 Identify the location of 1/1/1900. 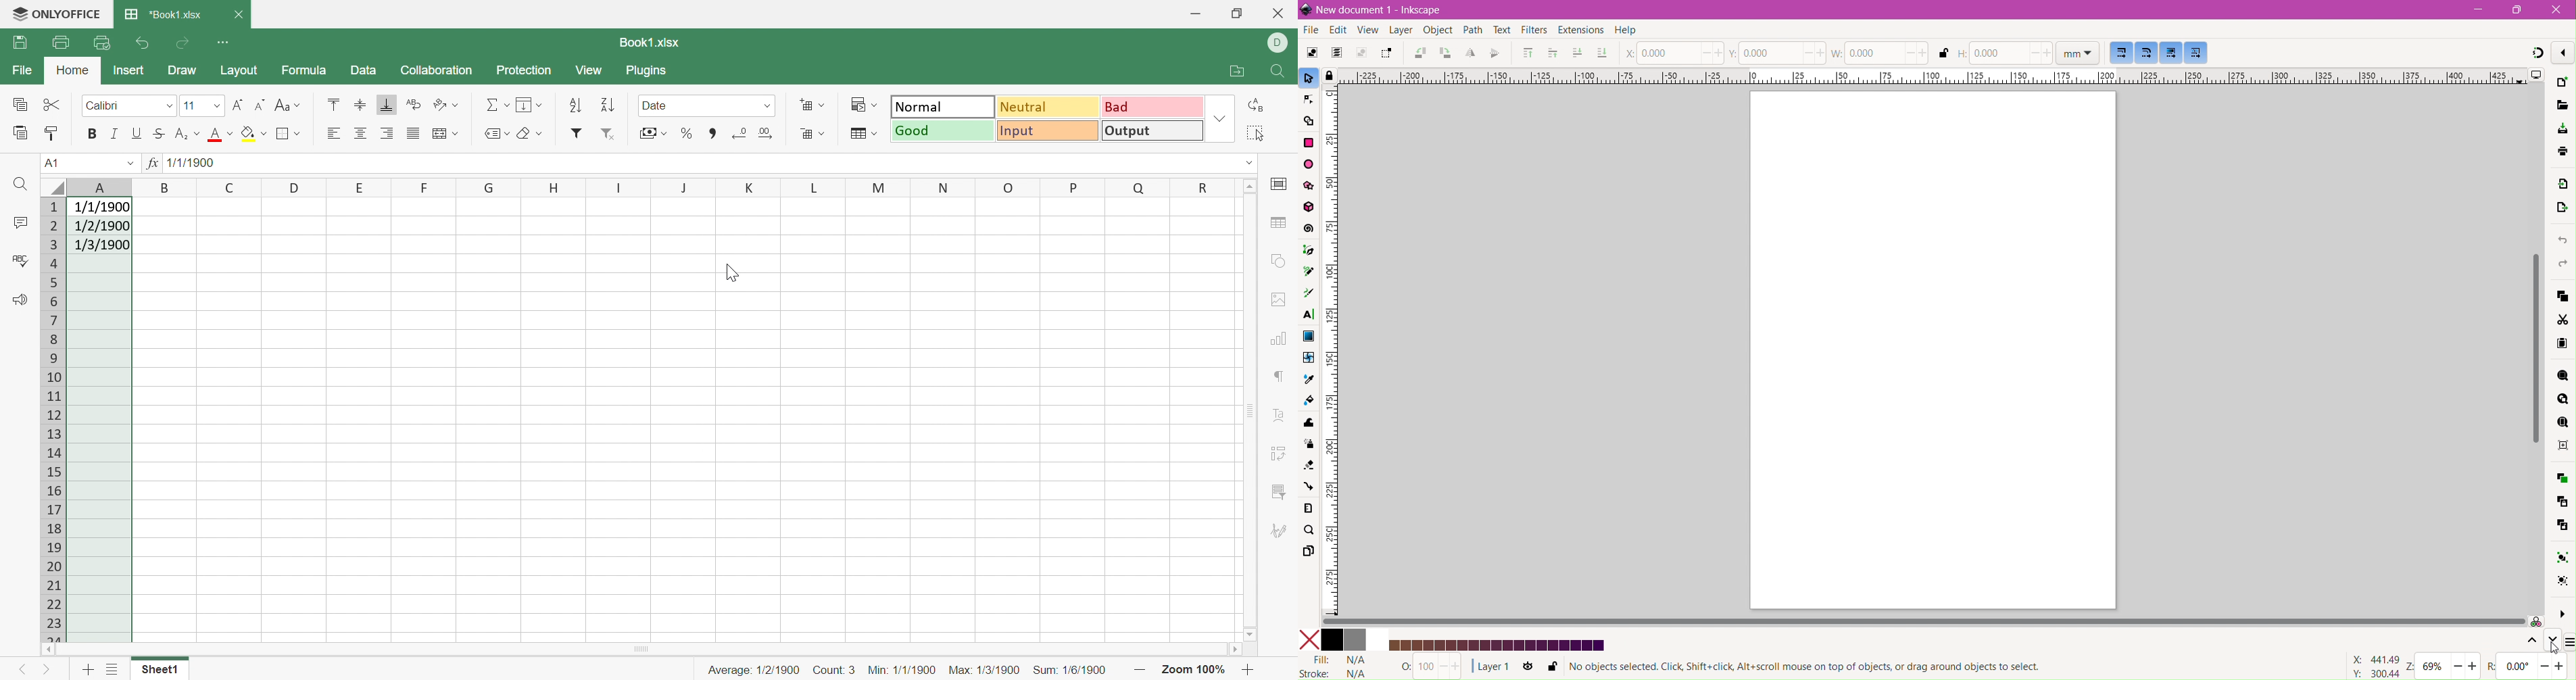
(101, 205).